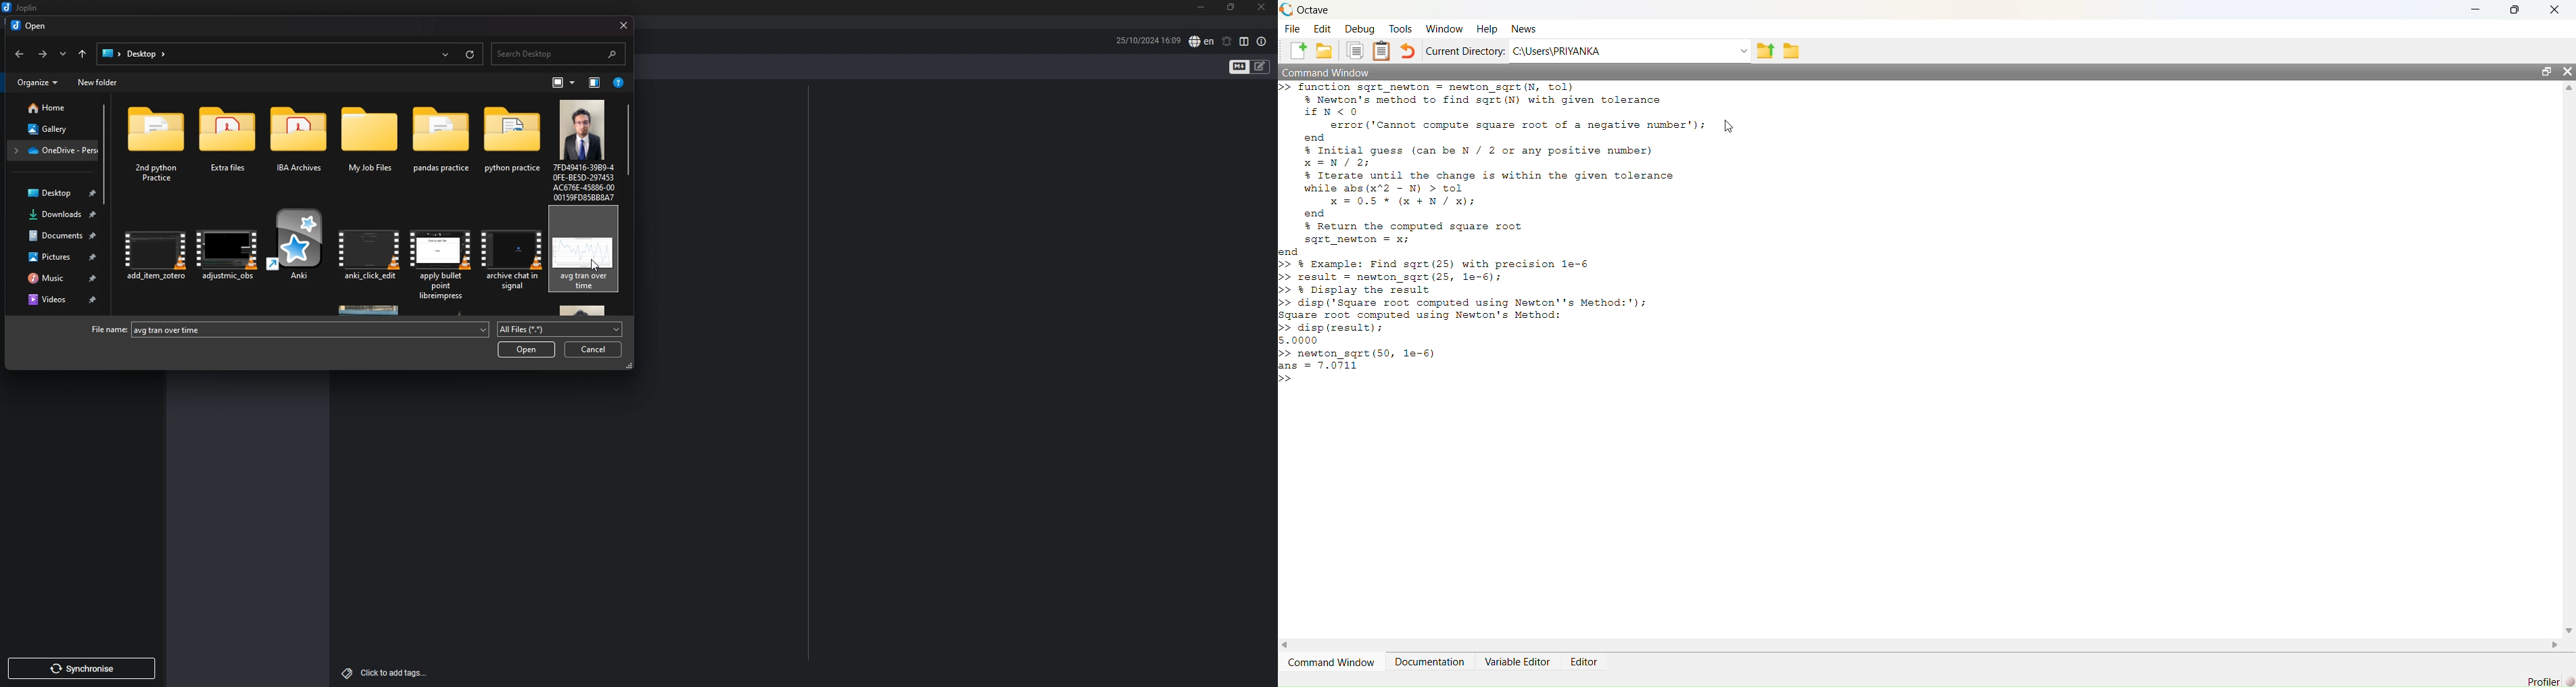  What do you see at coordinates (369, 256) in the screenshot?
I see `anki_click_edit` at bounding box center [369, 256].